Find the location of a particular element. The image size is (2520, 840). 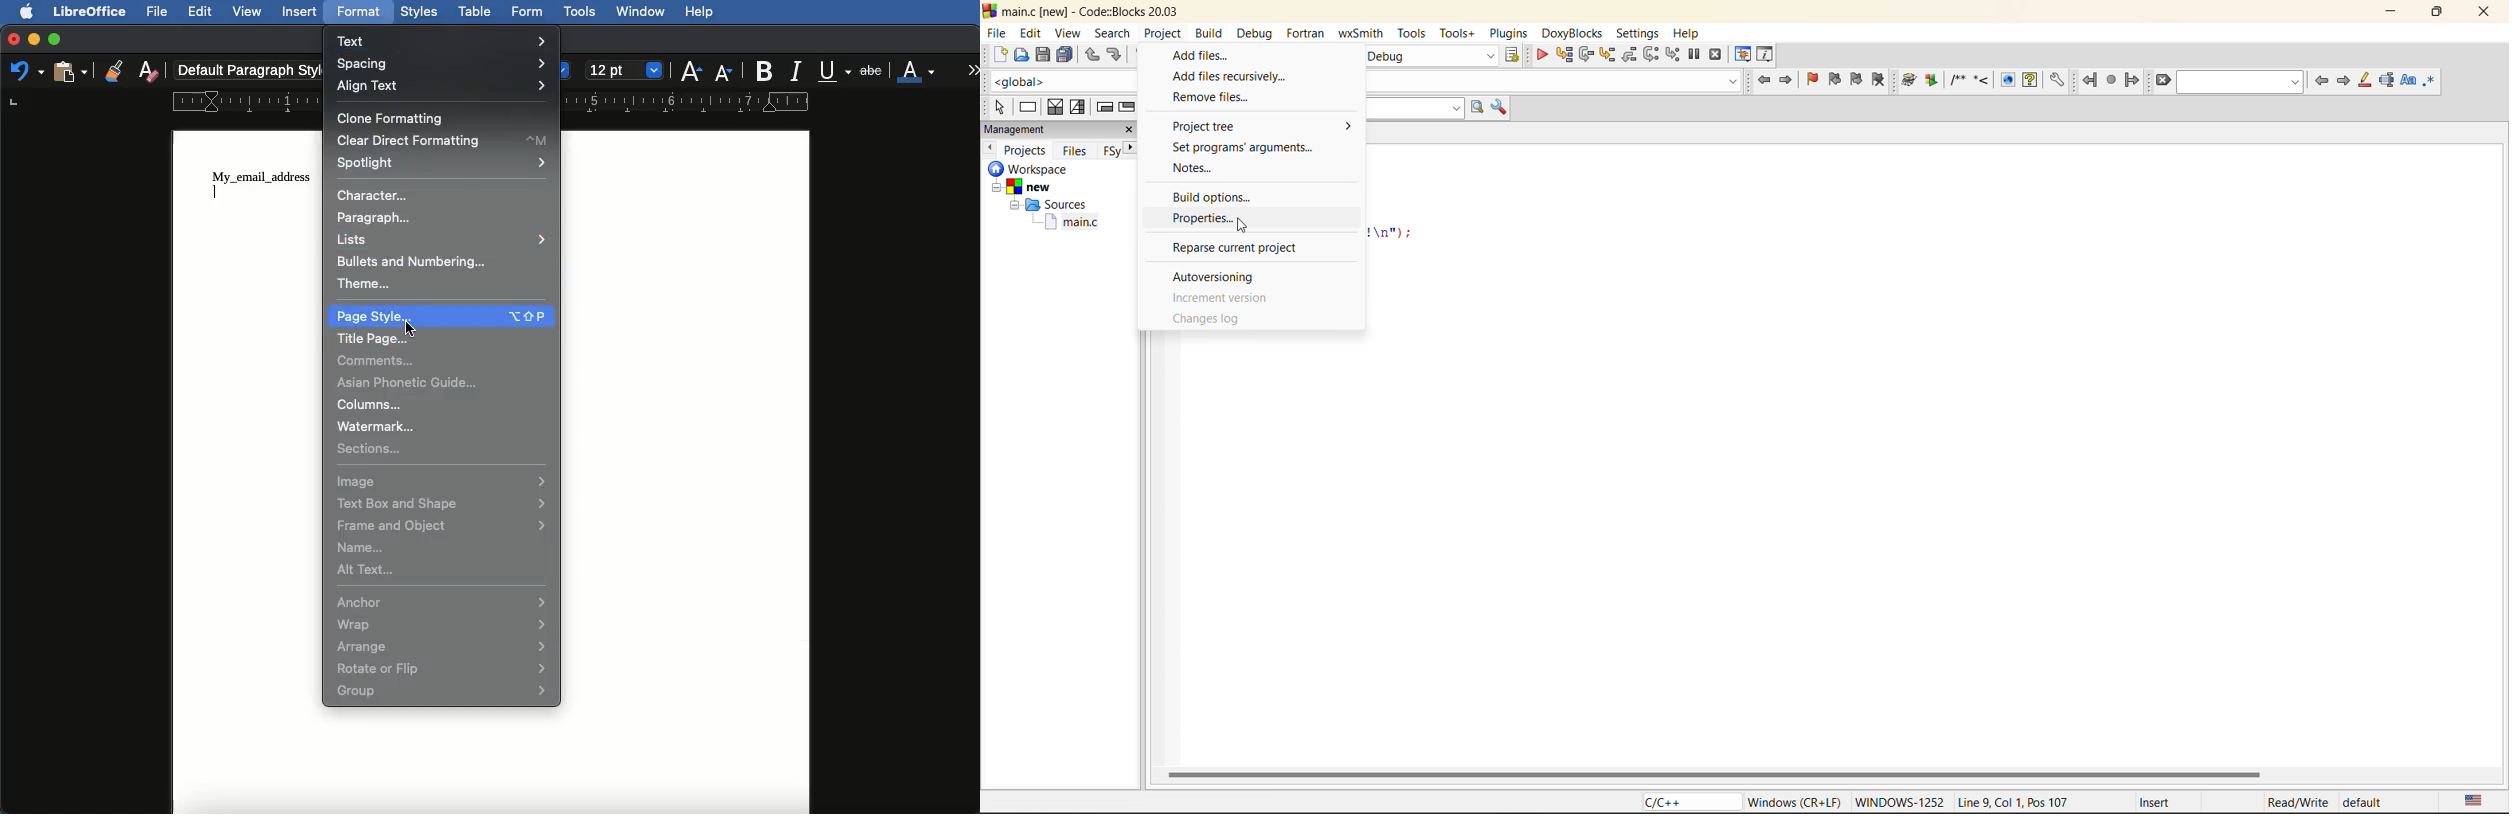

Image is located at coordinates (443, 482).